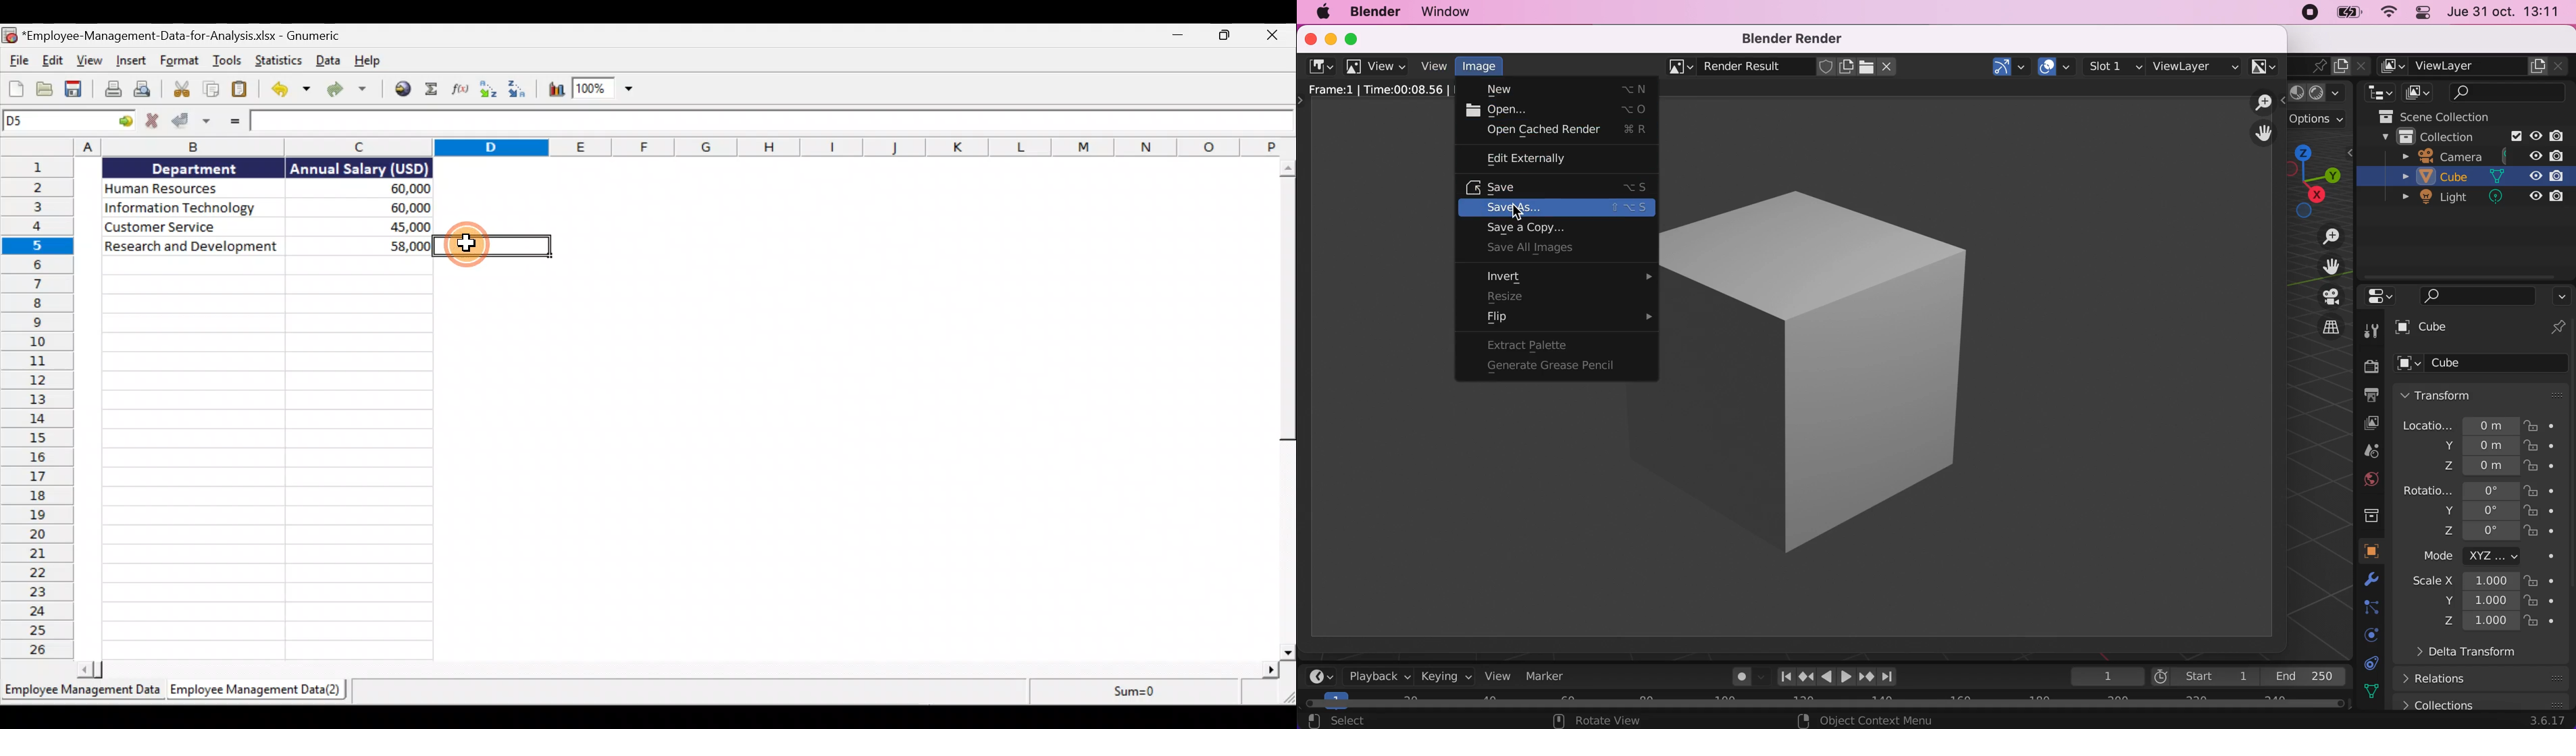  I want to click on Paste, so click(240, 88).